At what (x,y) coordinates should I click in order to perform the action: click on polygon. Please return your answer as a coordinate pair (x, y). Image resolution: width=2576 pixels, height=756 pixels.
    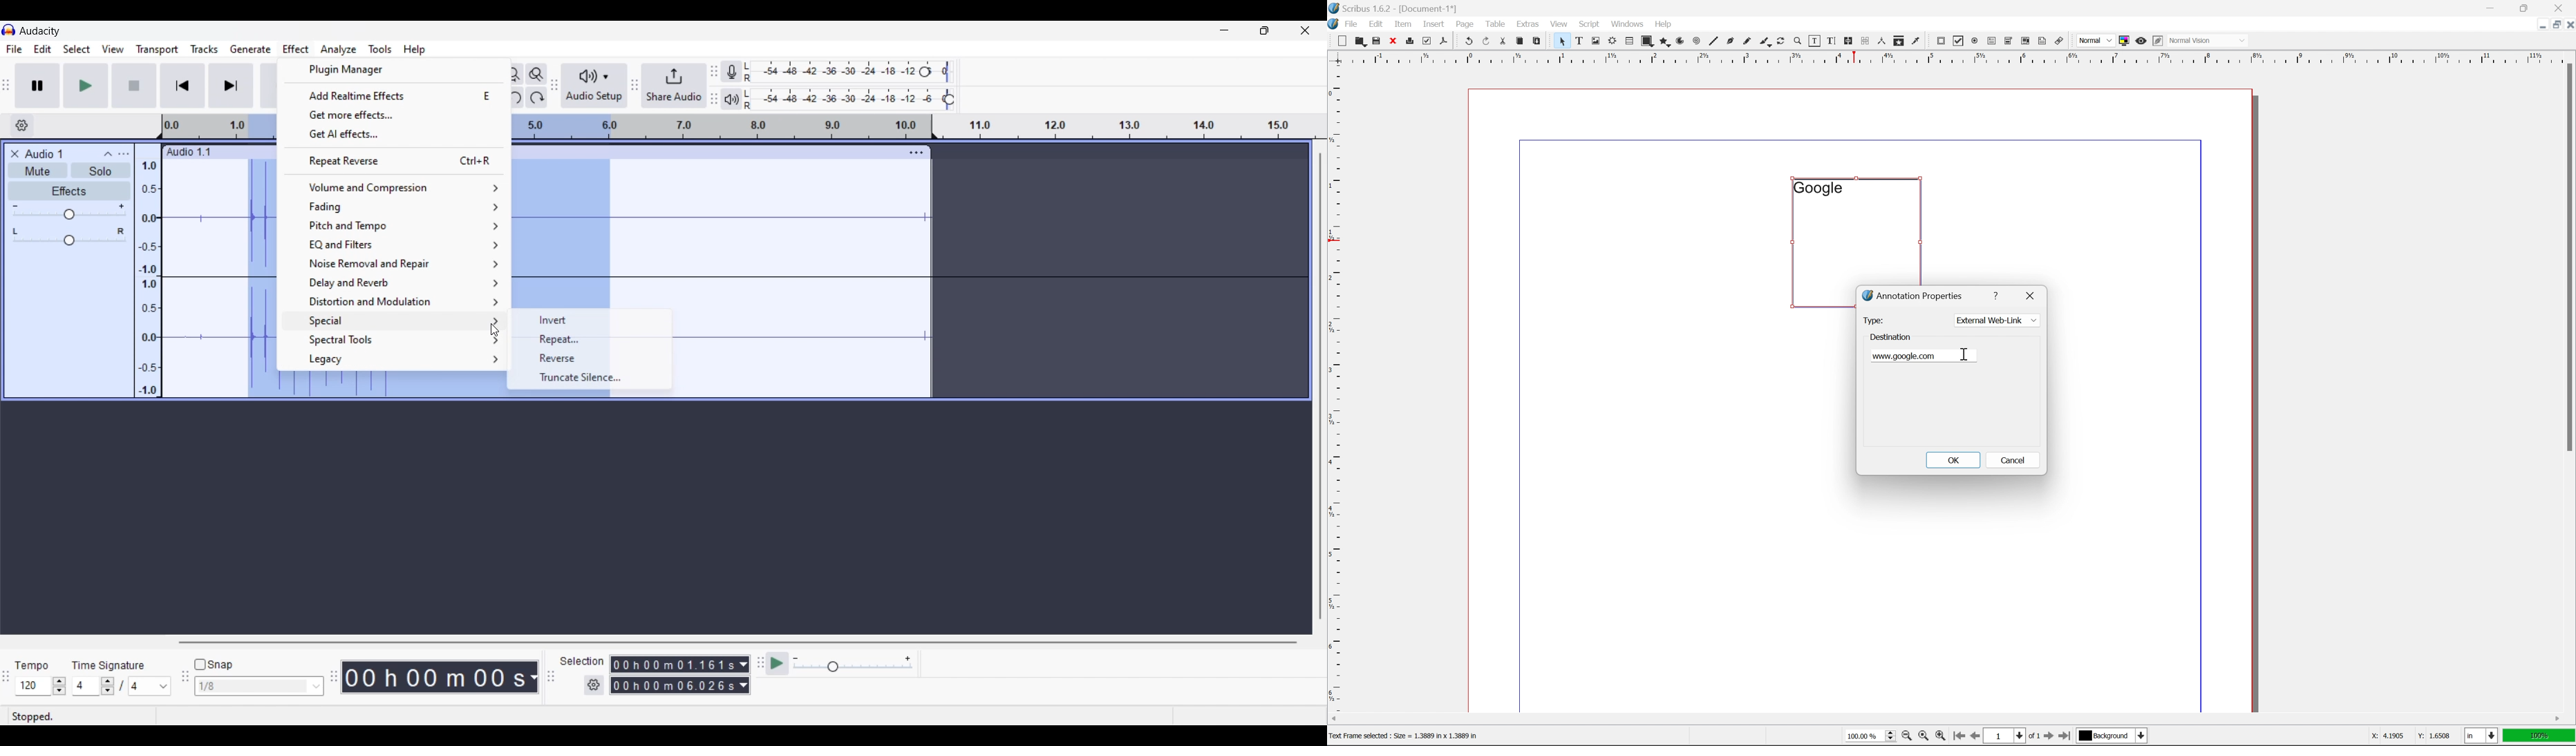
    Looking at the image, I should click on (1665, 42).